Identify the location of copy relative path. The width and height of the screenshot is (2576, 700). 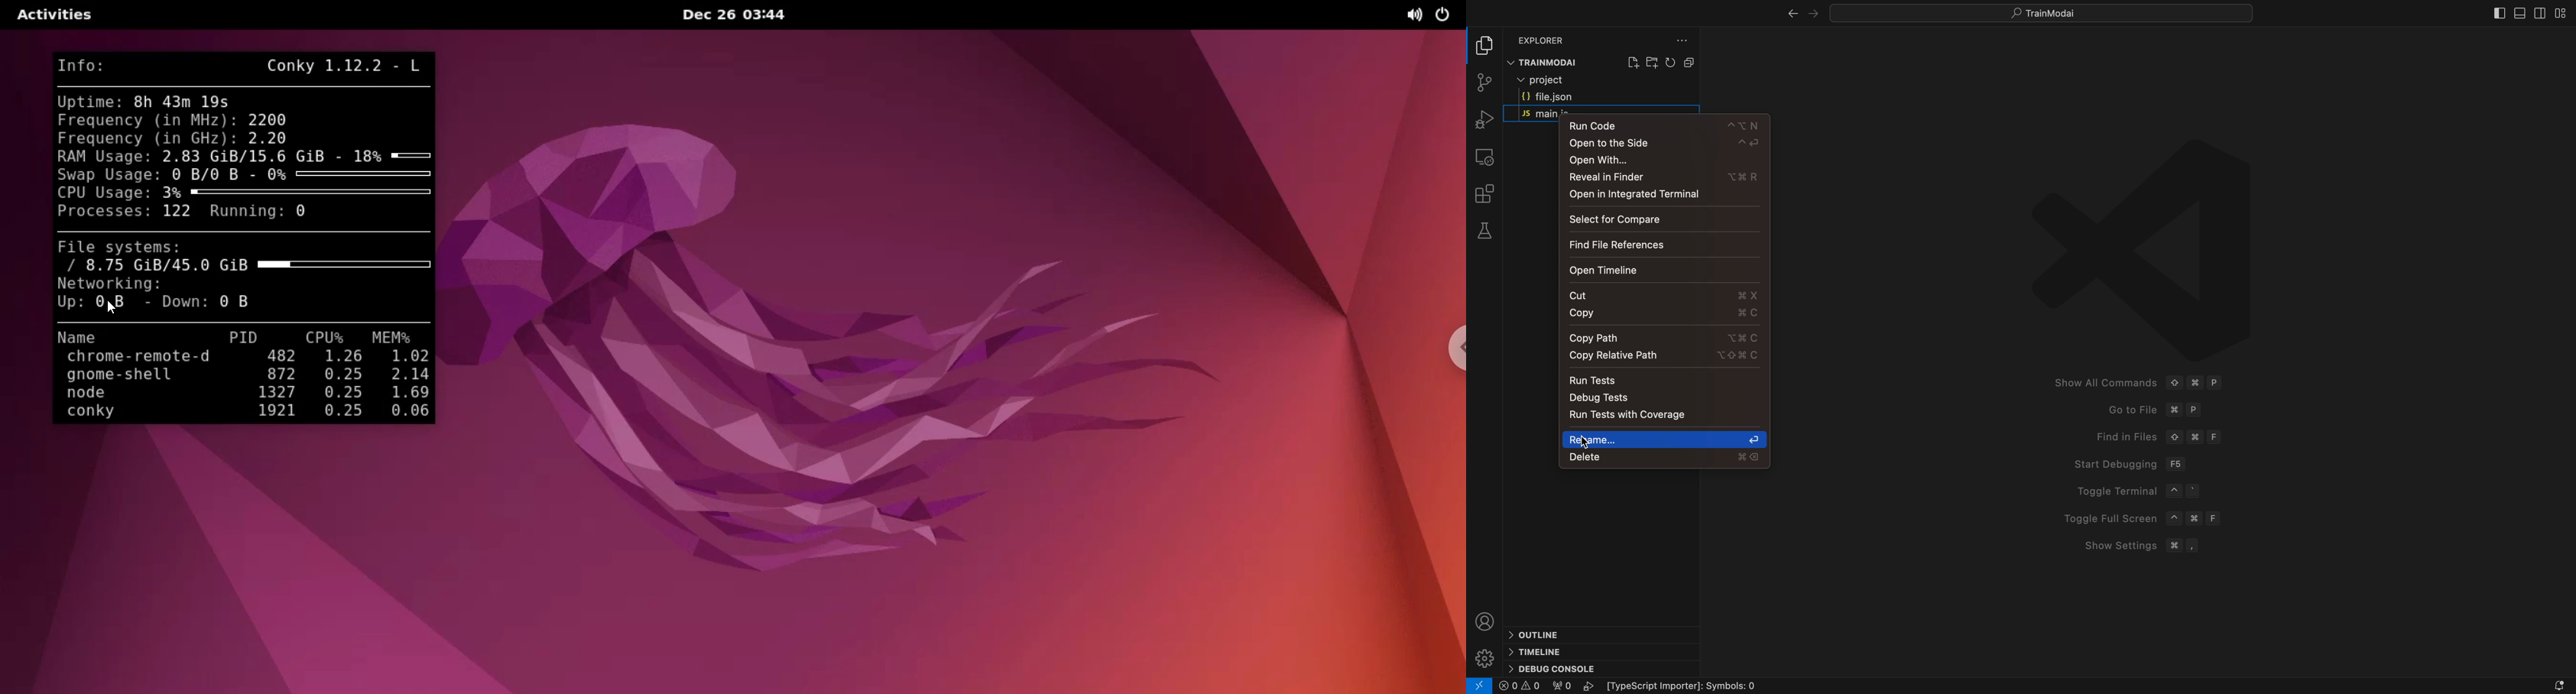
(1663, 355).